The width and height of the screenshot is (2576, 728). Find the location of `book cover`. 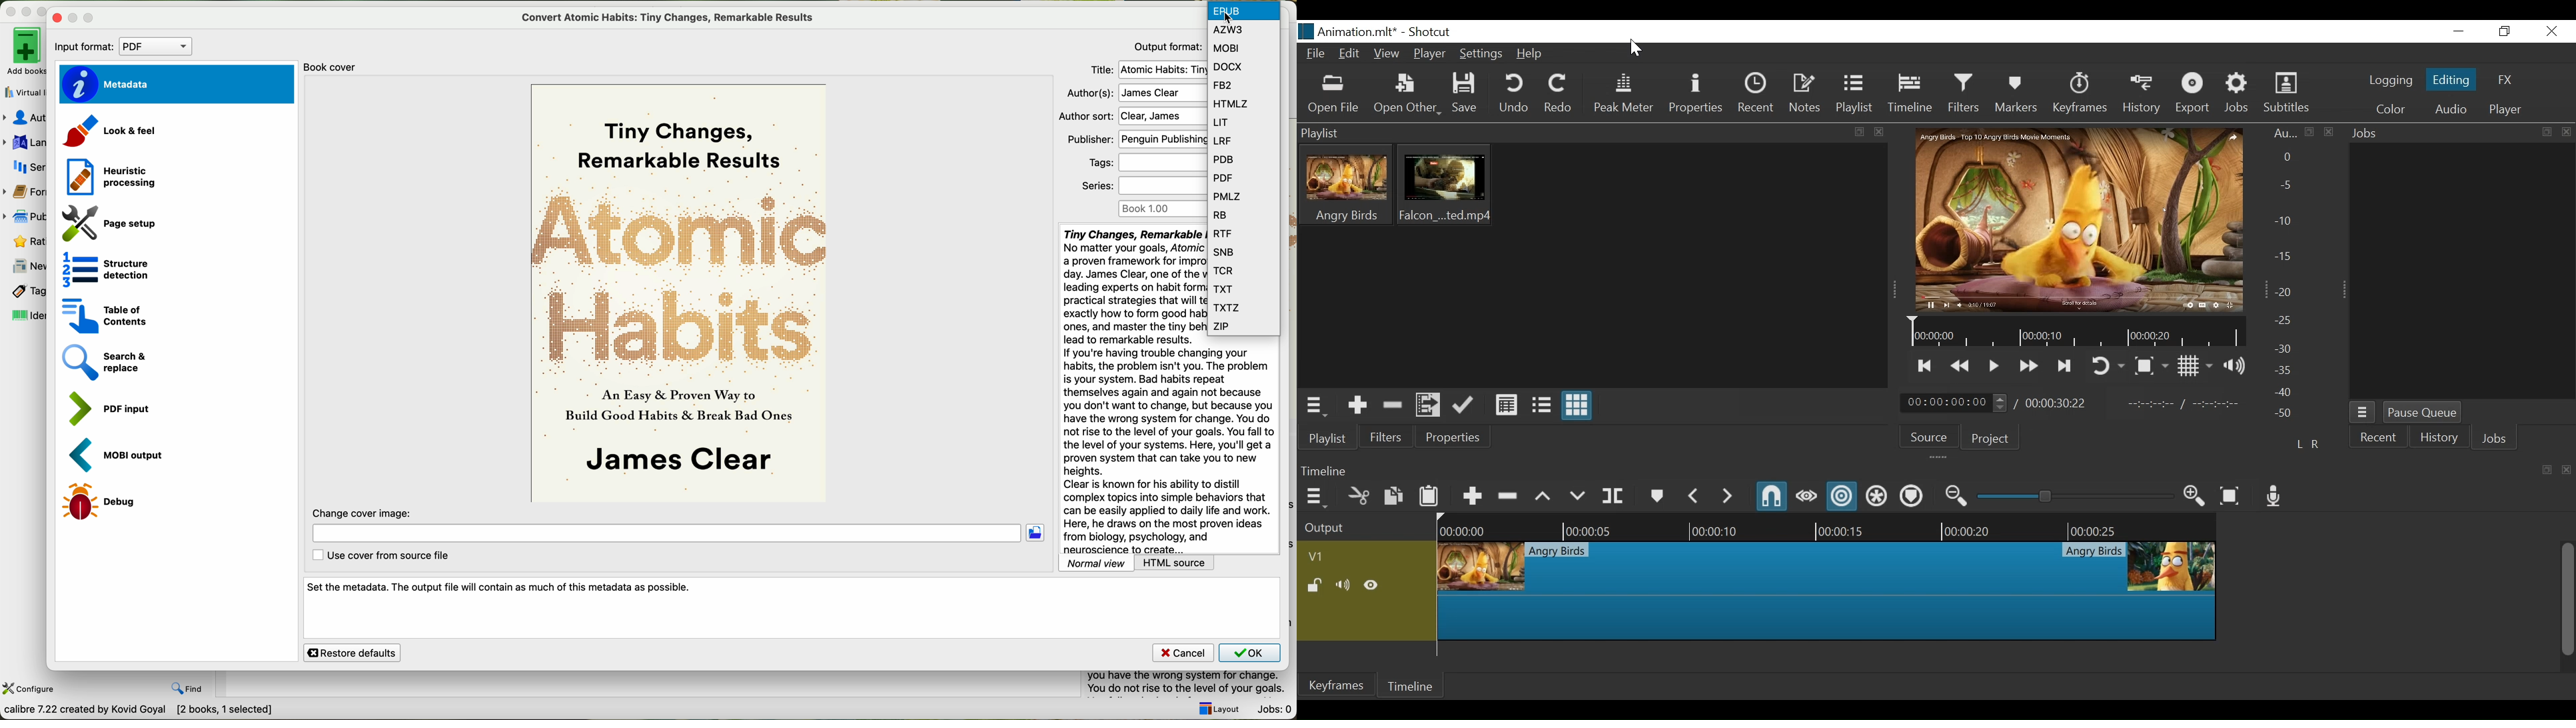

book cover is located at coordinates (336, 67).